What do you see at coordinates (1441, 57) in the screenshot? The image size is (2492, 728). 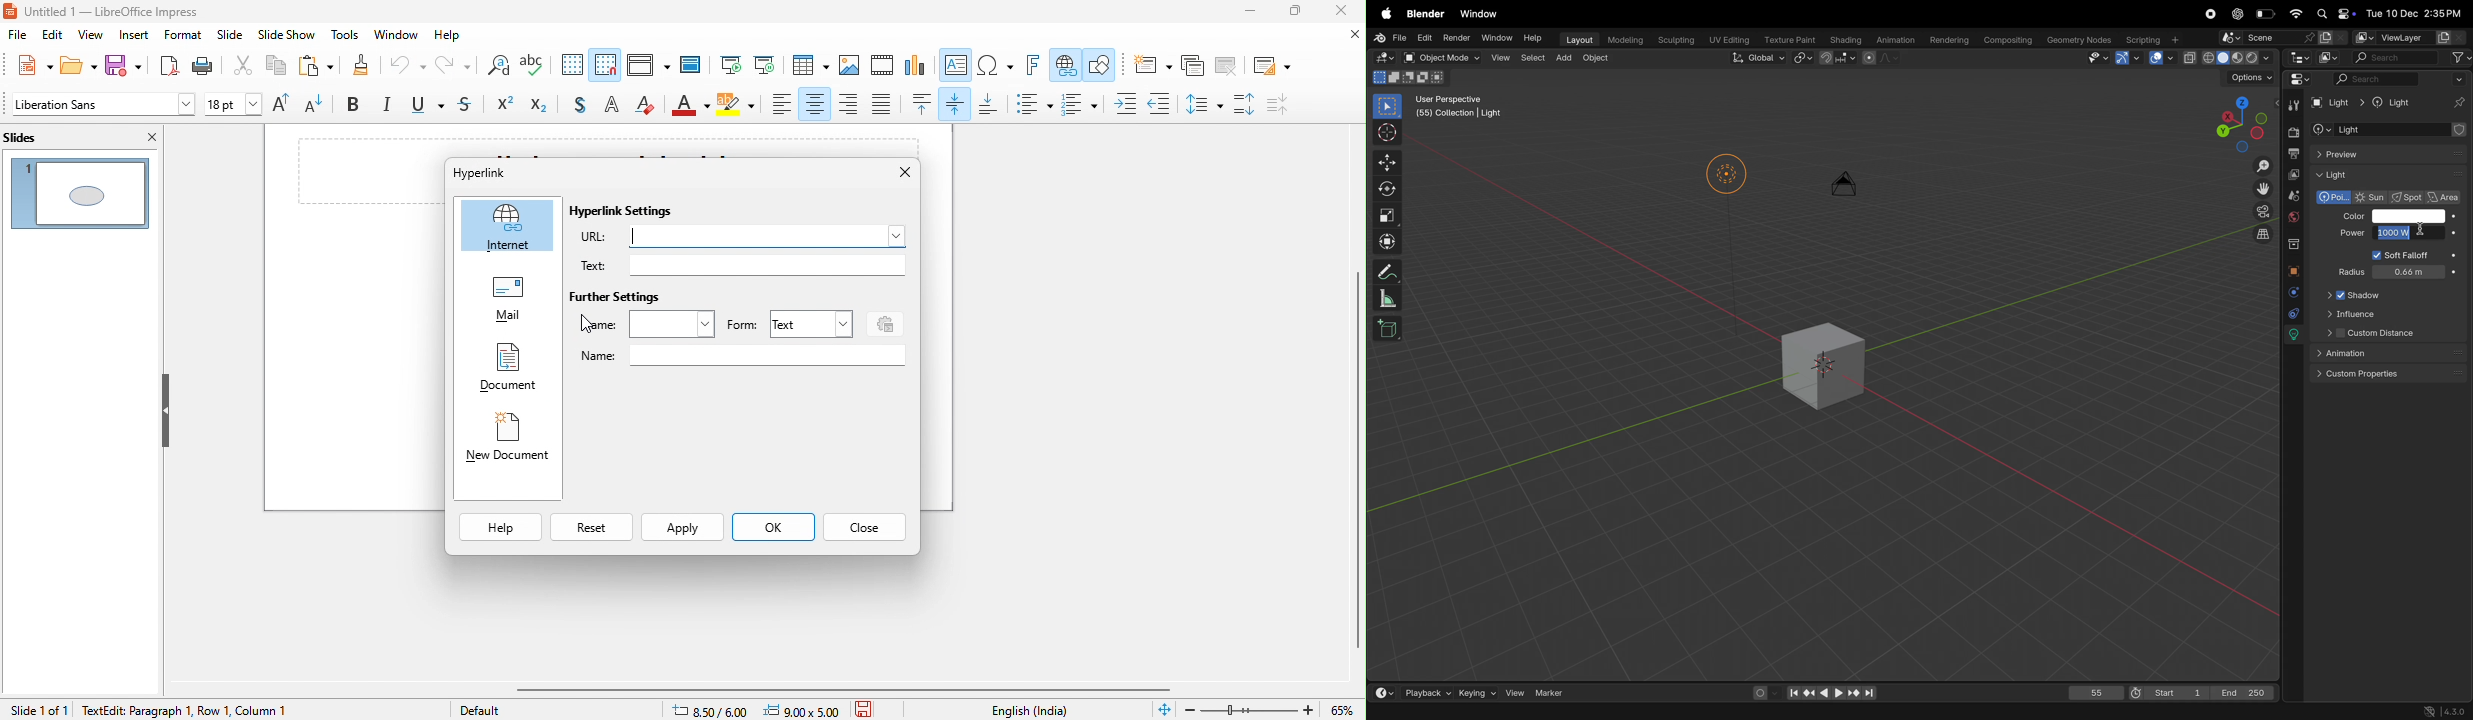 I see `object mode` at bounding box center [1441, 57].